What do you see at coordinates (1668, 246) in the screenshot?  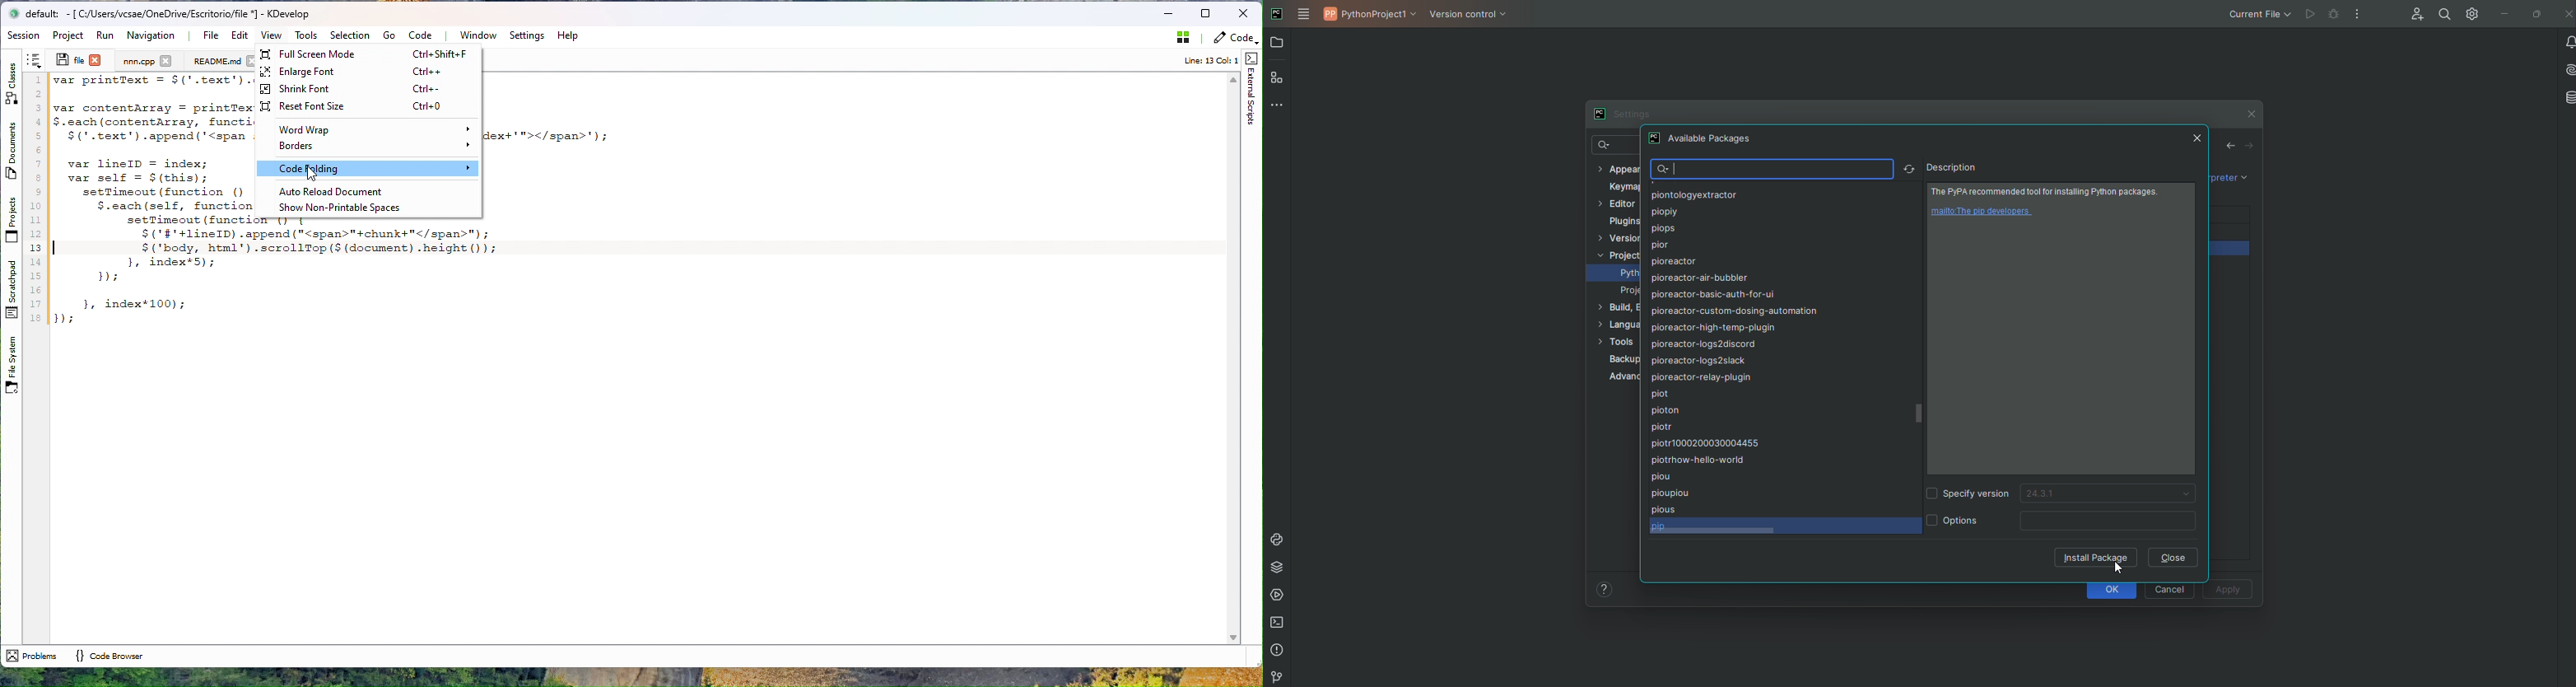 I see `pior` at bounding box center [1668, 246].